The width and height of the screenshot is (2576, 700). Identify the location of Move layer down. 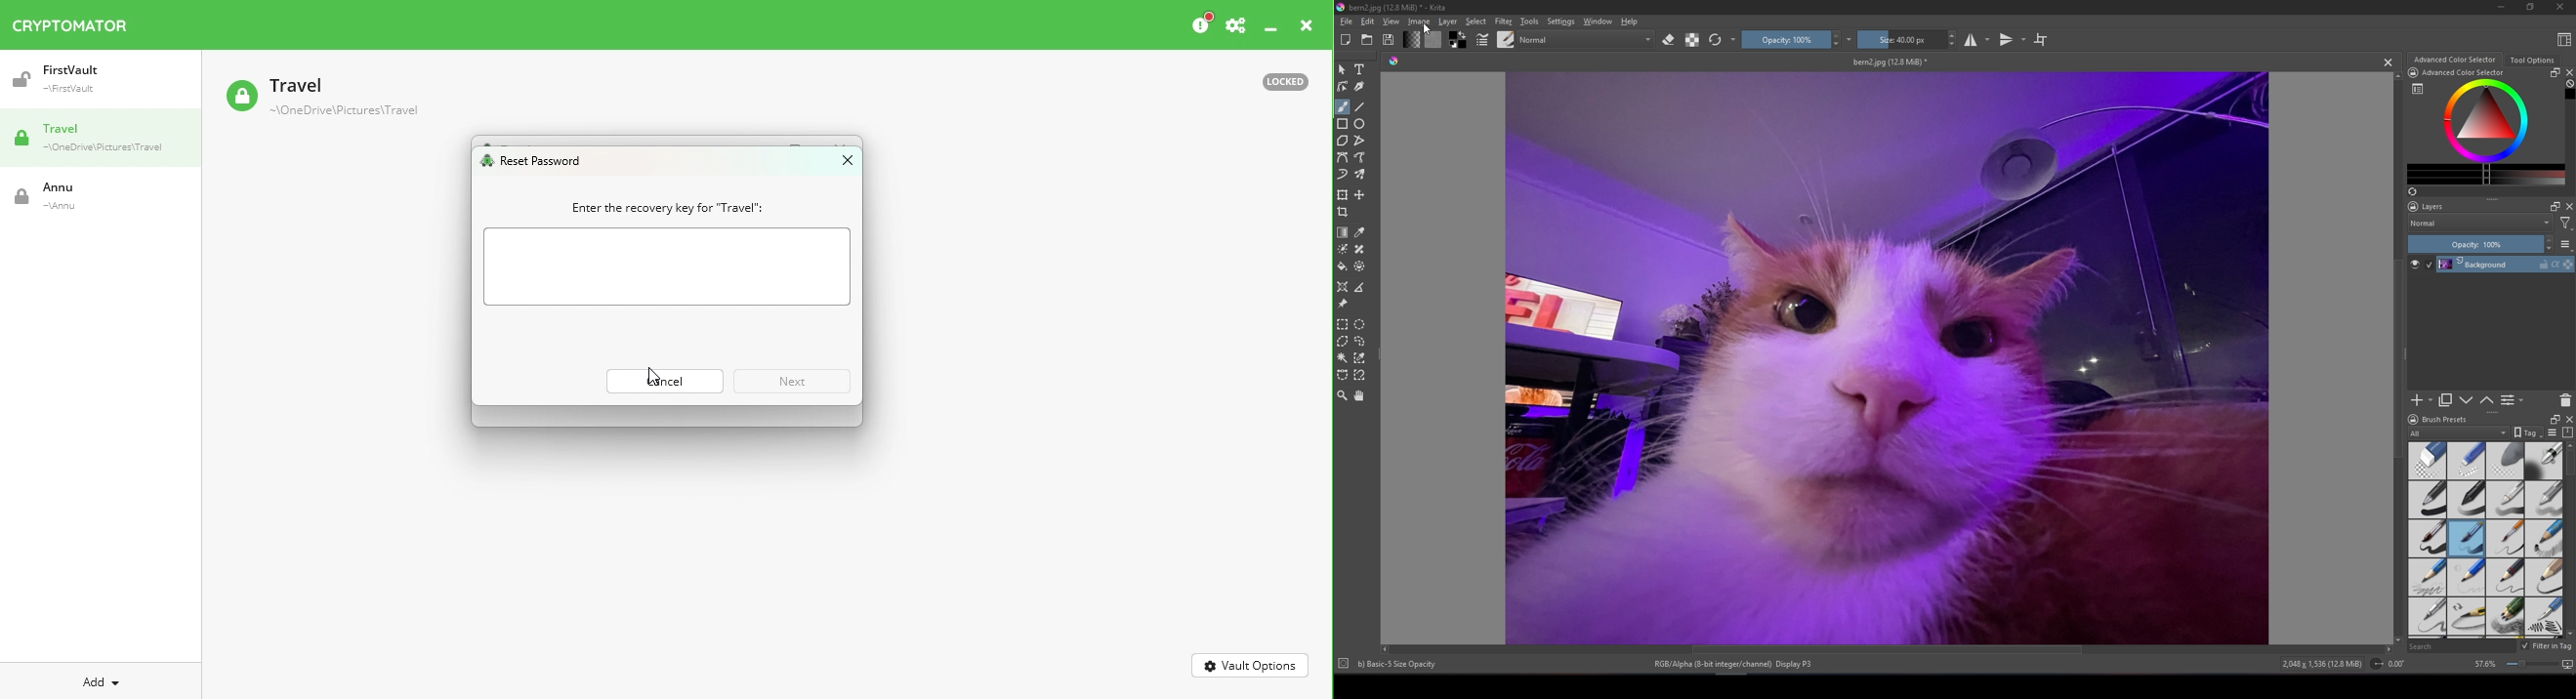
(2488, 401).